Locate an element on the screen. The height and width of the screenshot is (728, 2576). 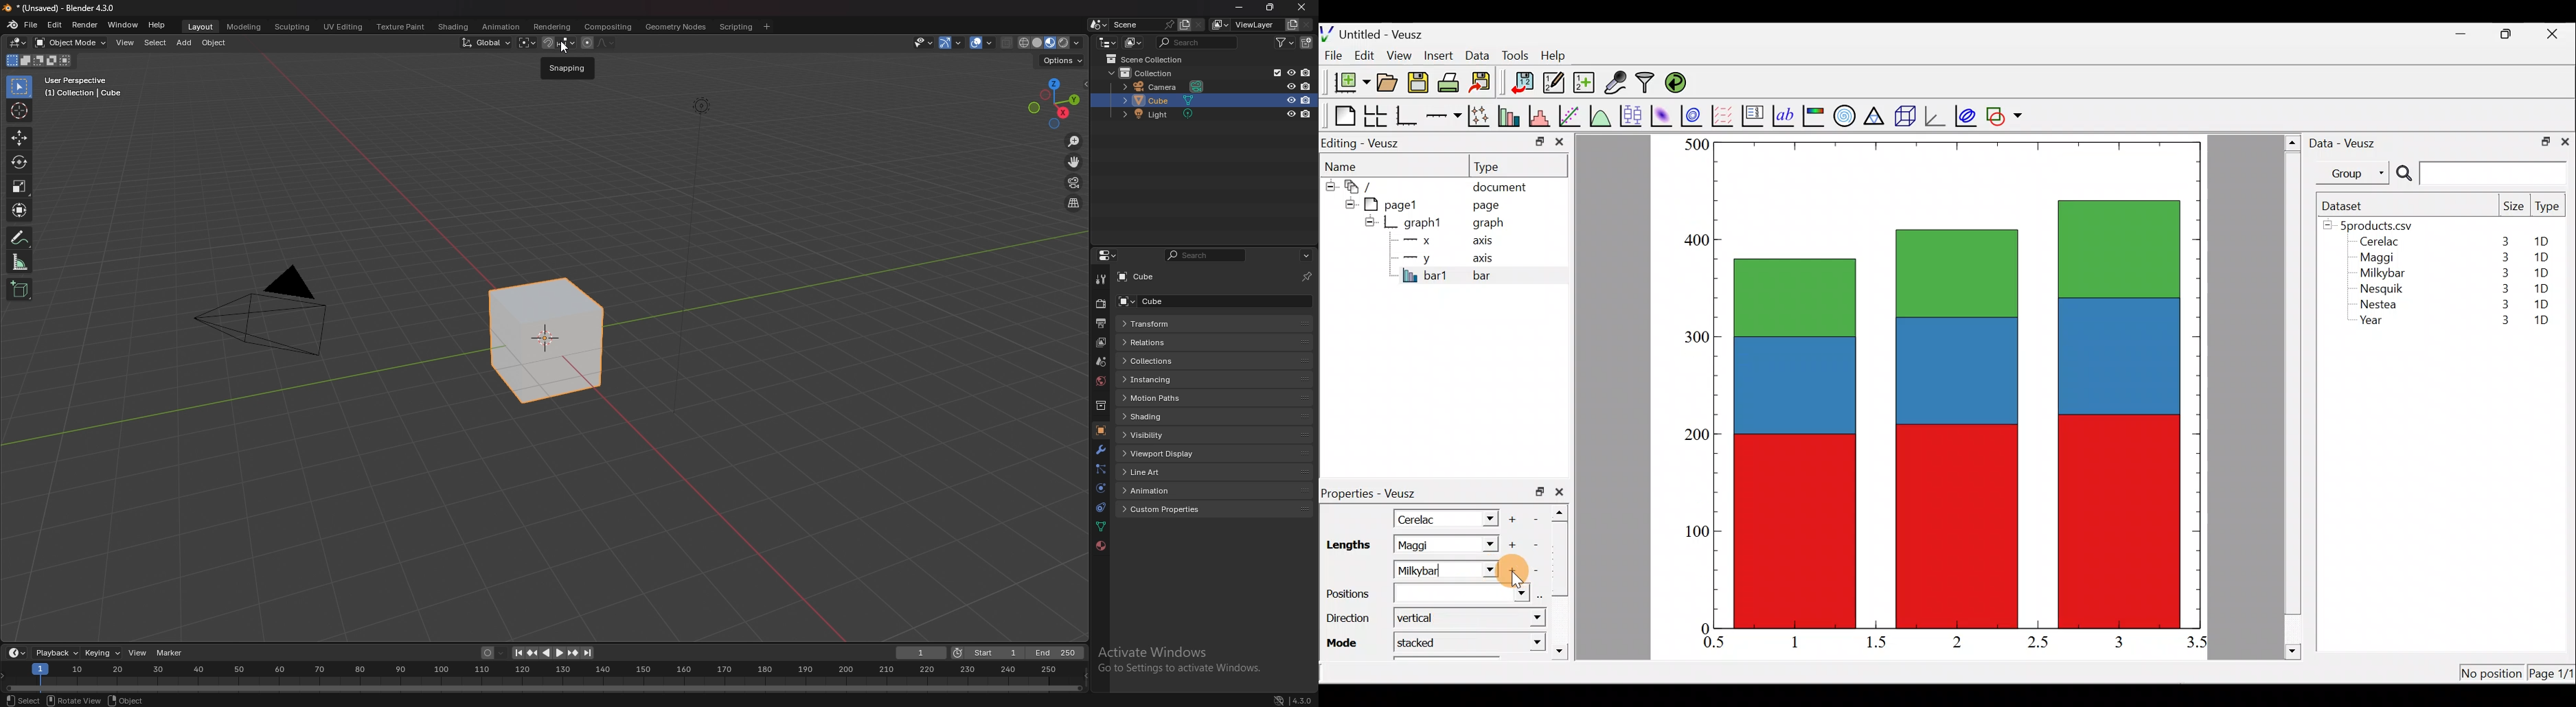
Print the document is located at coordinates (1452, 82).